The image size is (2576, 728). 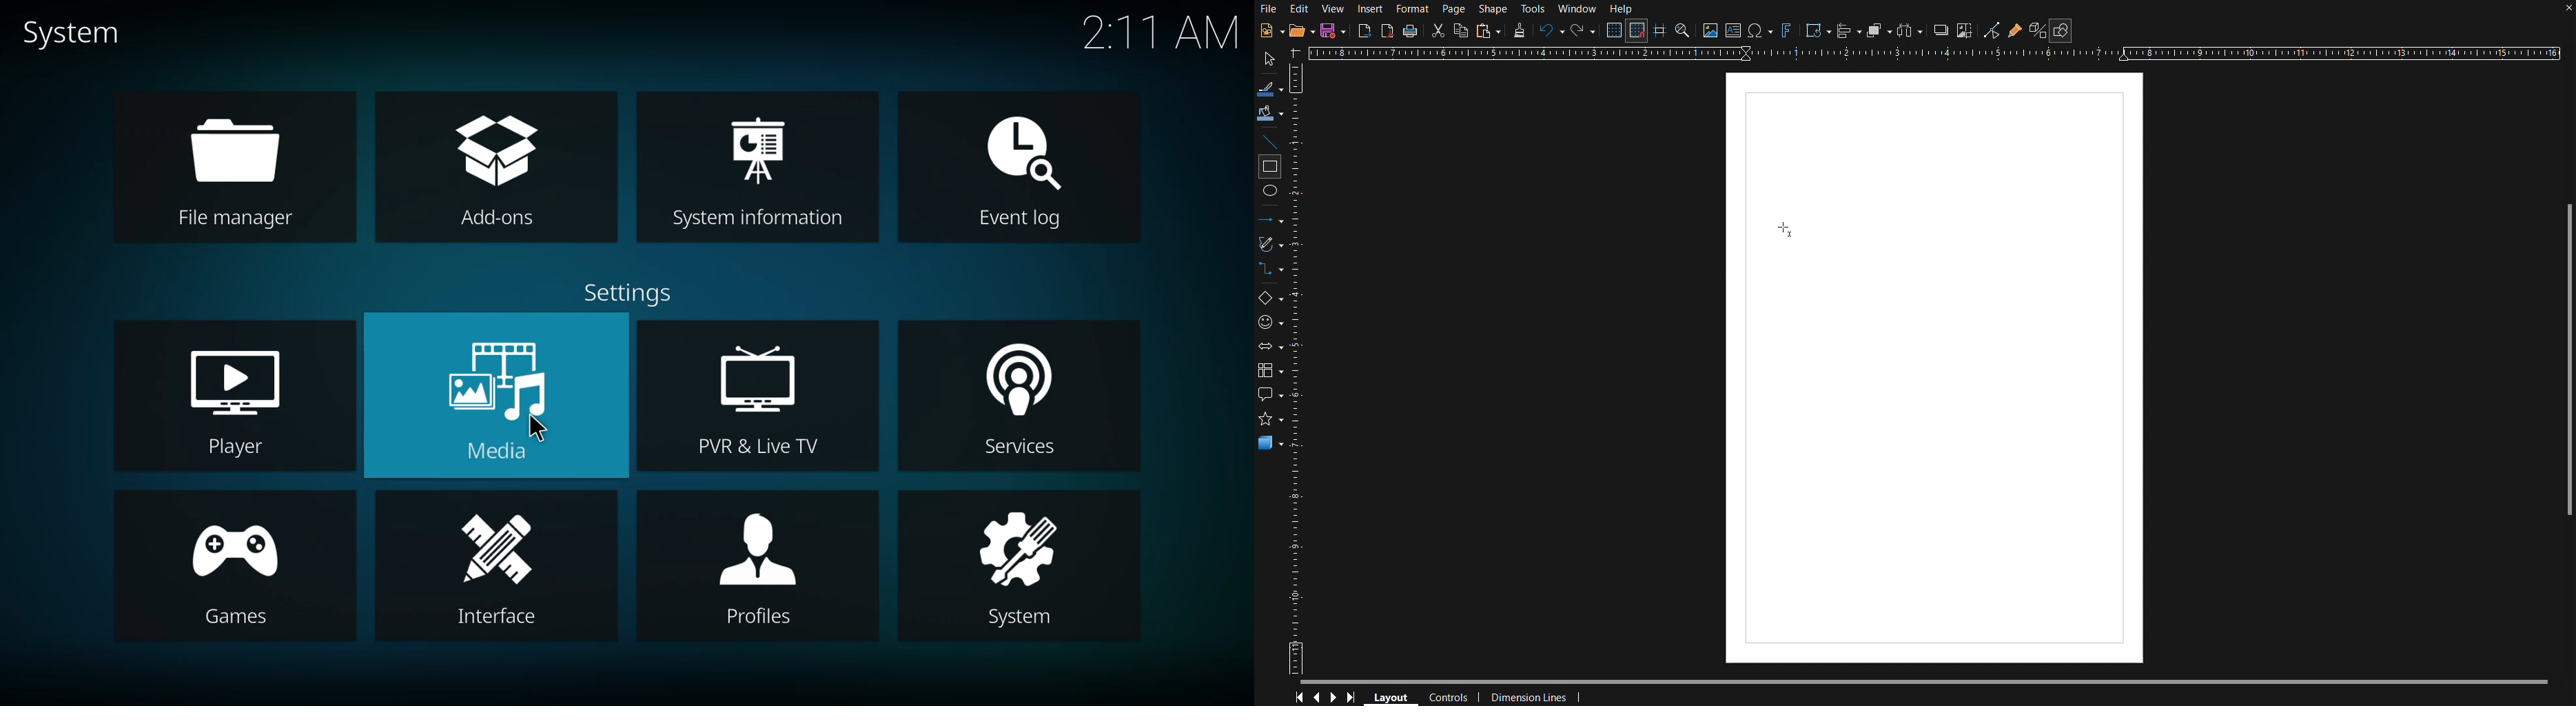 I want to click on Format, so click(x=1411, y=10).